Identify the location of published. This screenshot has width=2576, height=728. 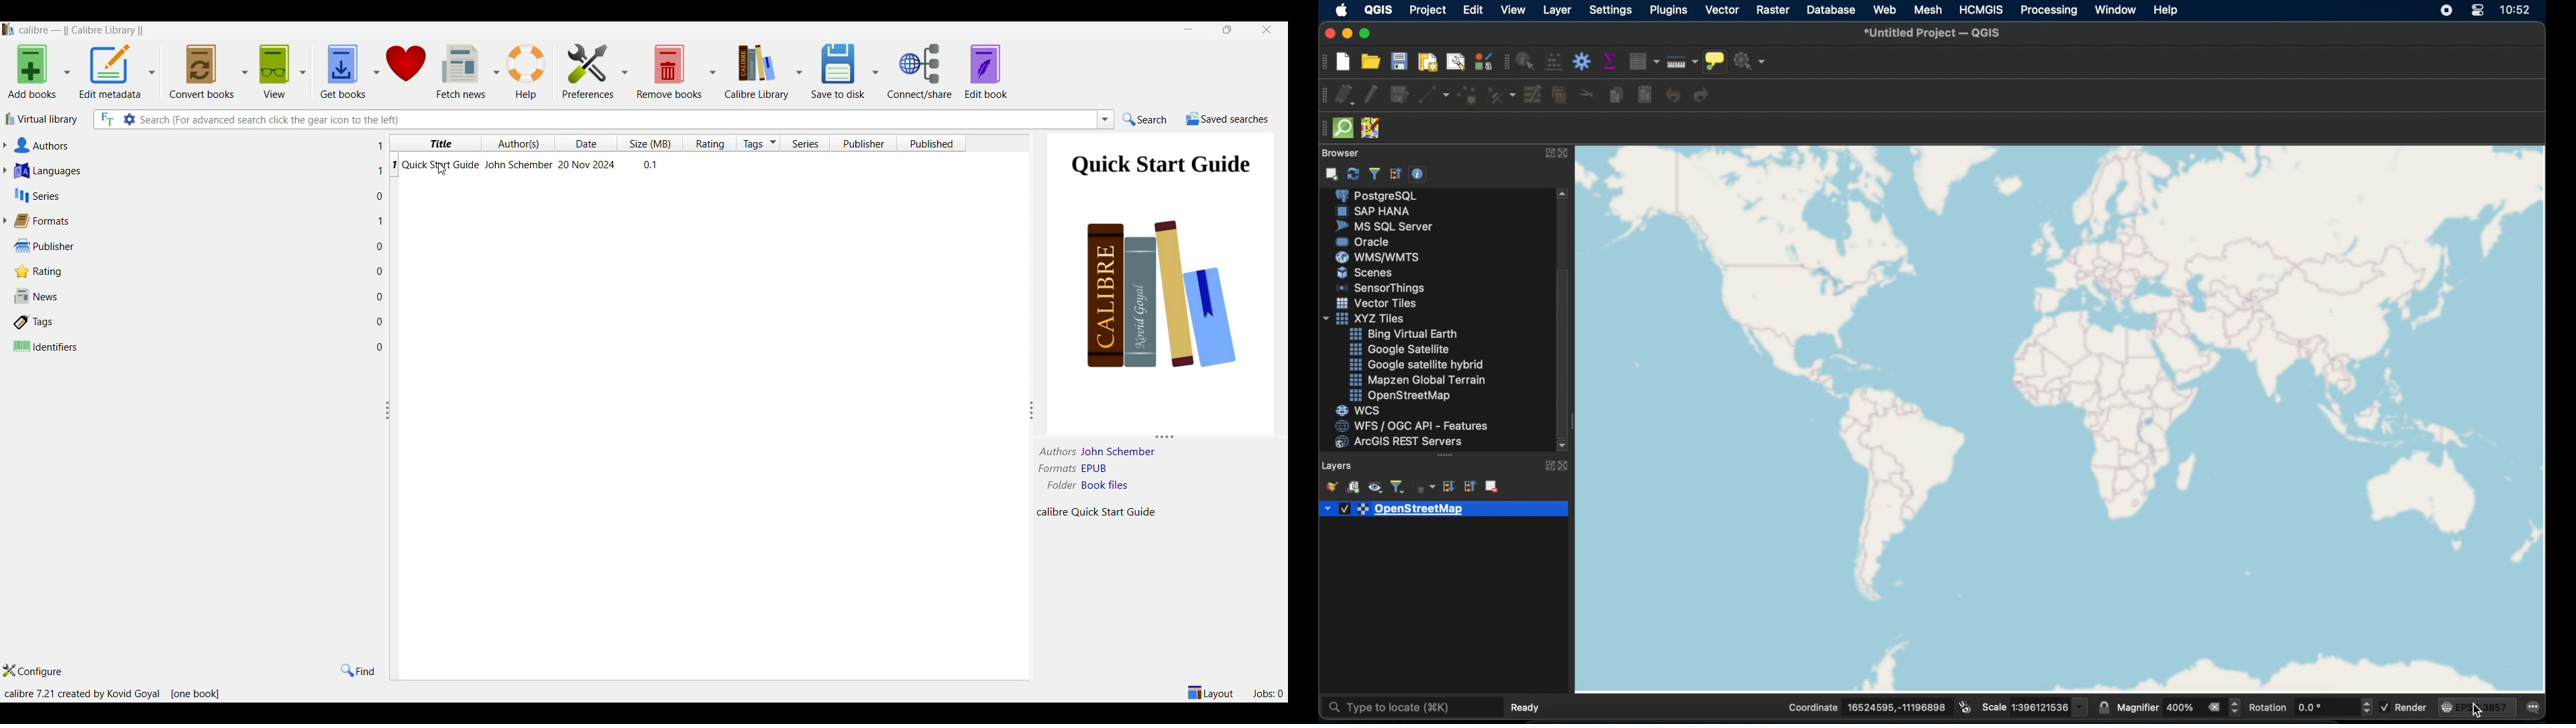
(931, 142).